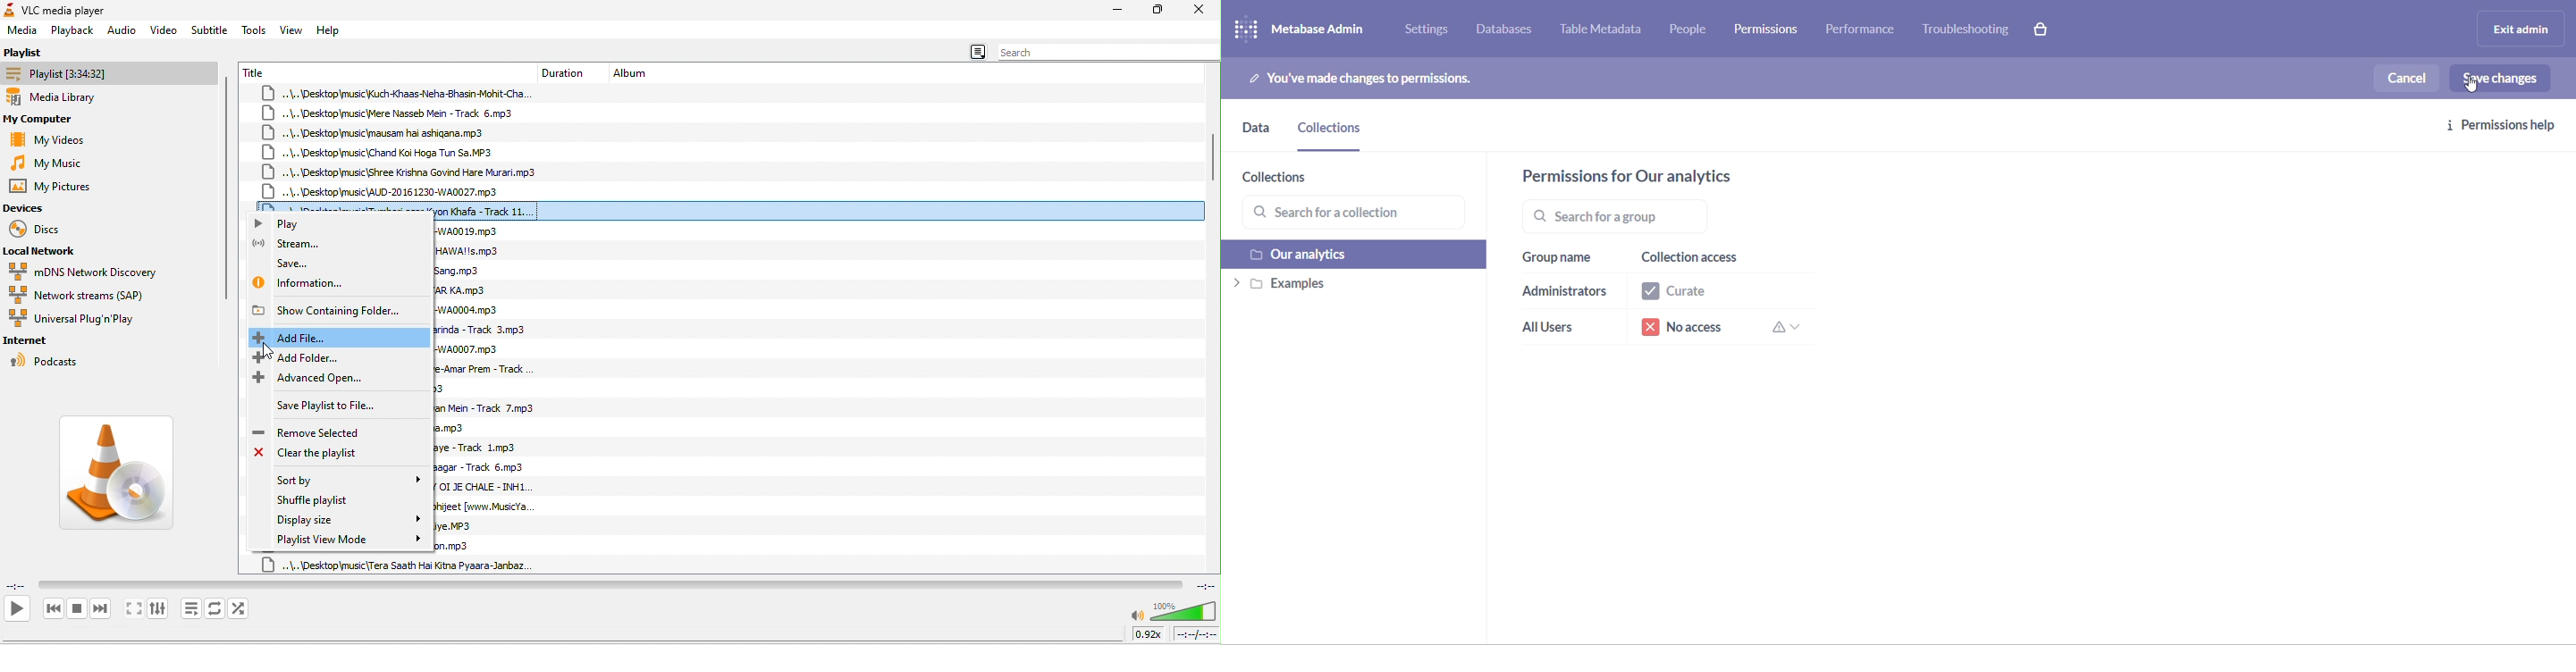 The width and height of the screenshot is (2576, 672). What do you see at coordinates (399, 93) in the screenshot?
I see `..\..\Desktop\music Kuch -Khaas-Neha-Bhasin-Mohit-Cha.` at bounding box center [399, 93].